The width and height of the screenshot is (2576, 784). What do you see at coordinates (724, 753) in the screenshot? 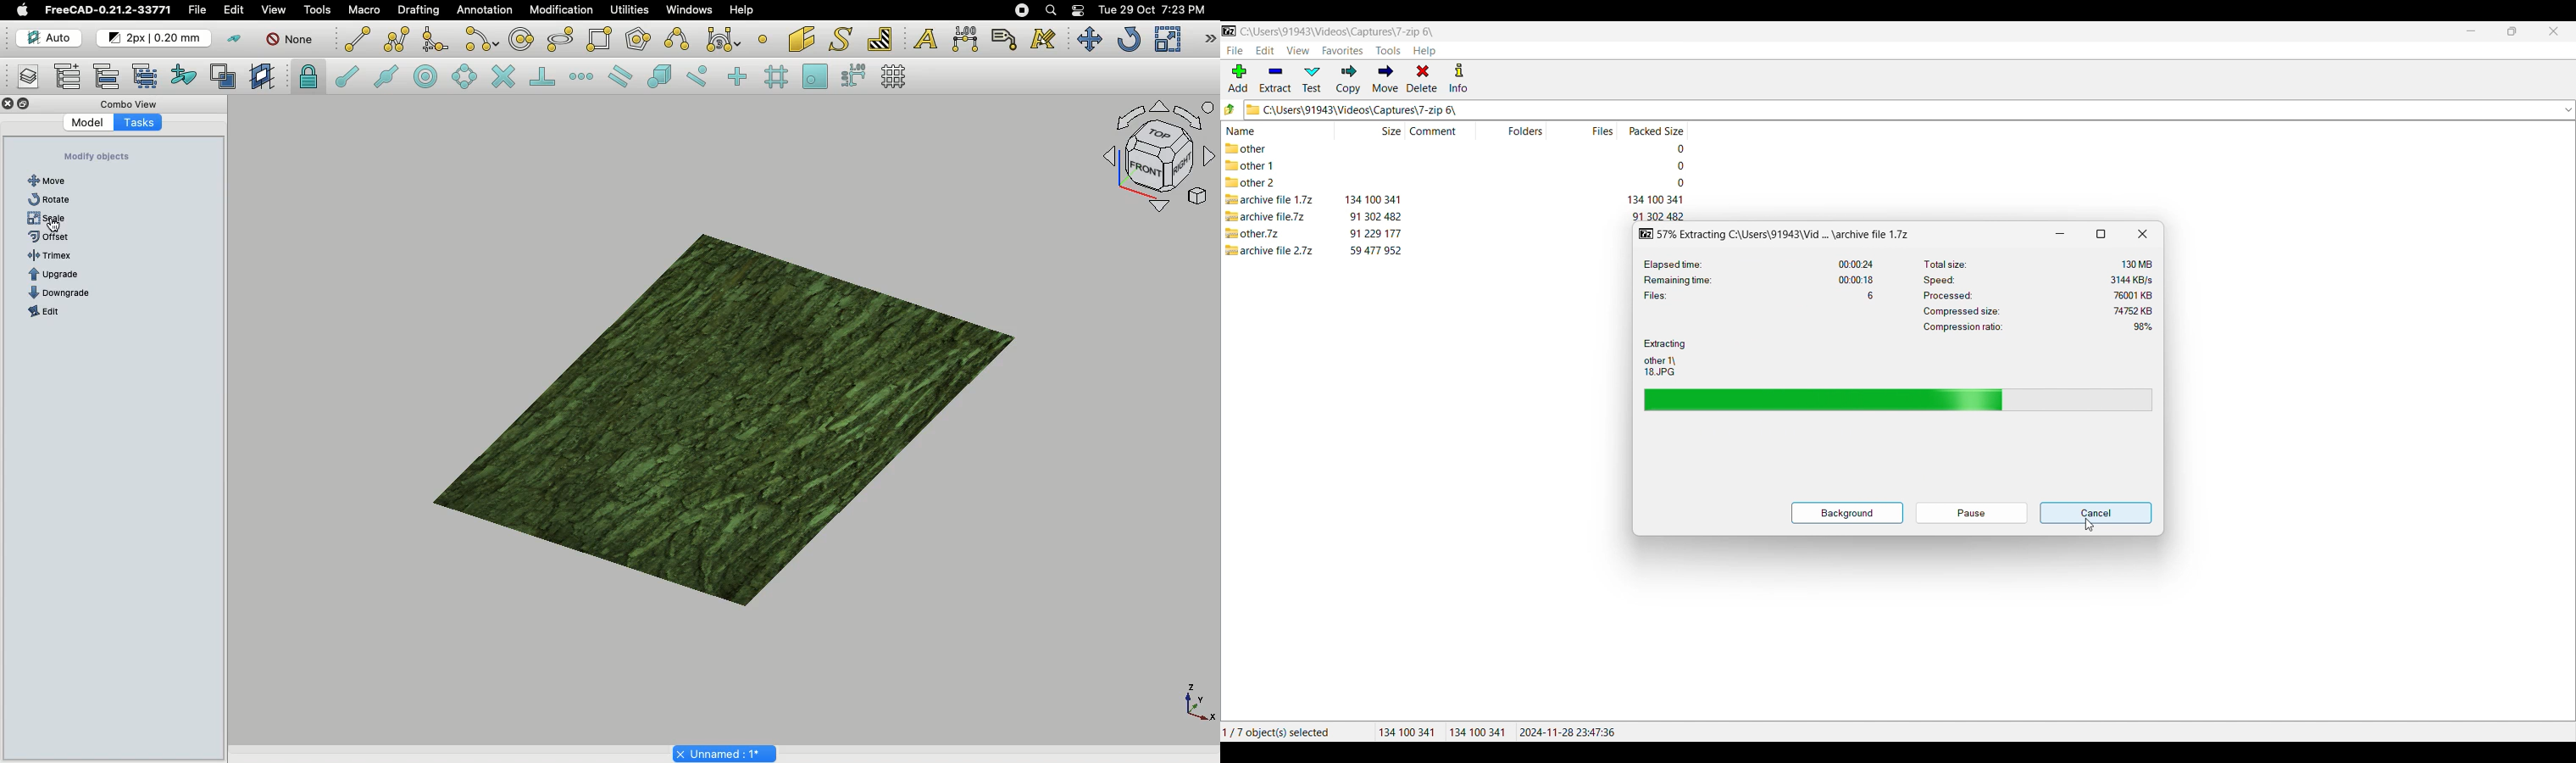
I see `Project name` at bounding box center [724, 753].